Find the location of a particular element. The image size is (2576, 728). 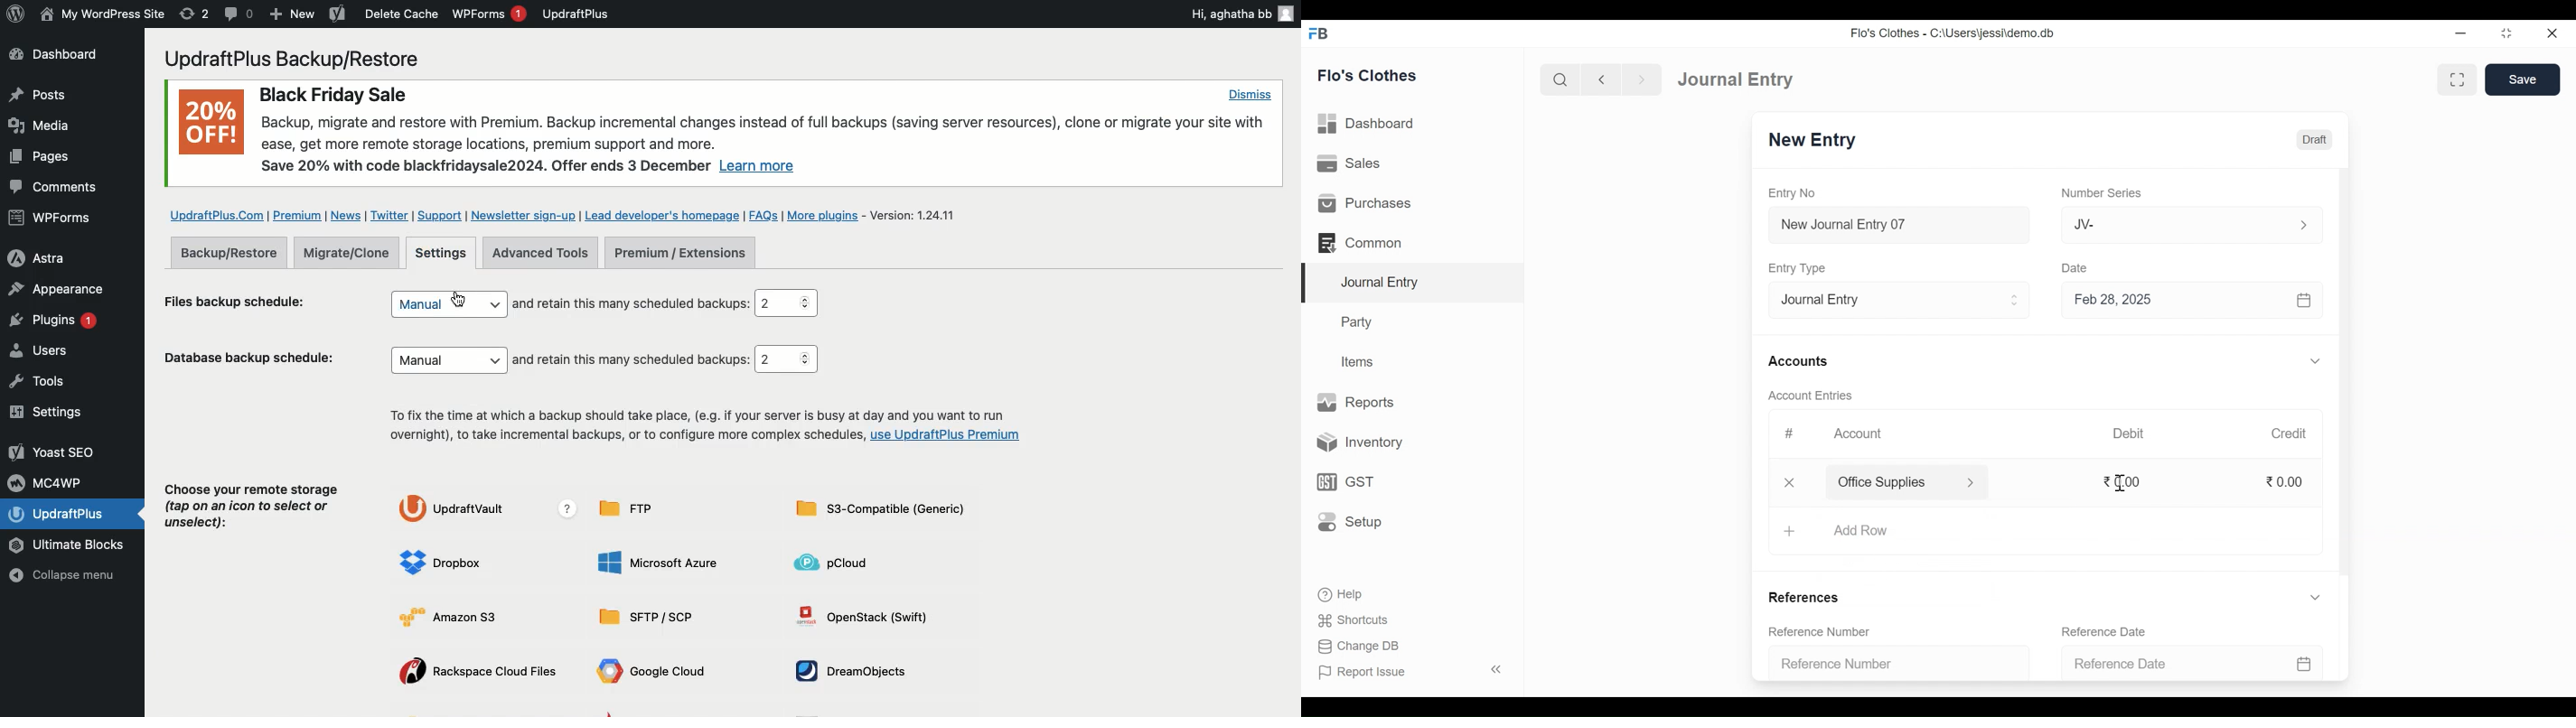

wordpress logo is located at coordinates (15, 14).